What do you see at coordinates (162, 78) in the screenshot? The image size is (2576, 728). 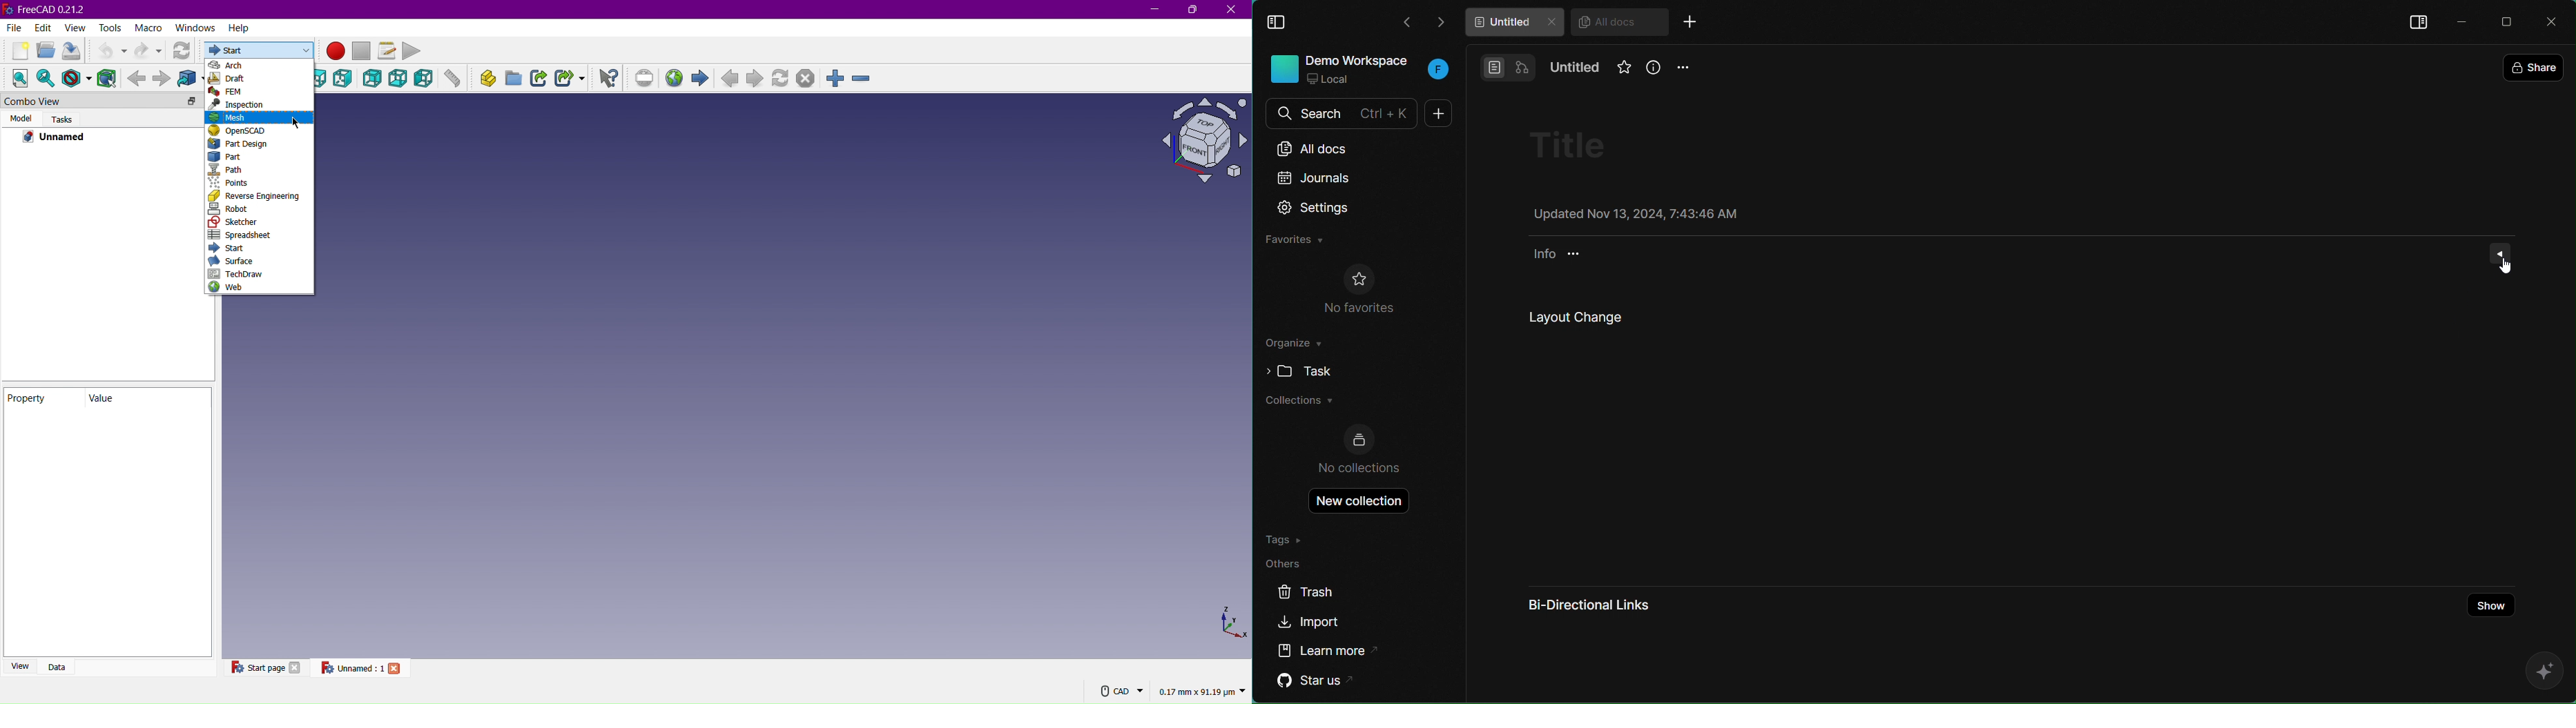 I see `Forward` at bounding box center [162, 78].